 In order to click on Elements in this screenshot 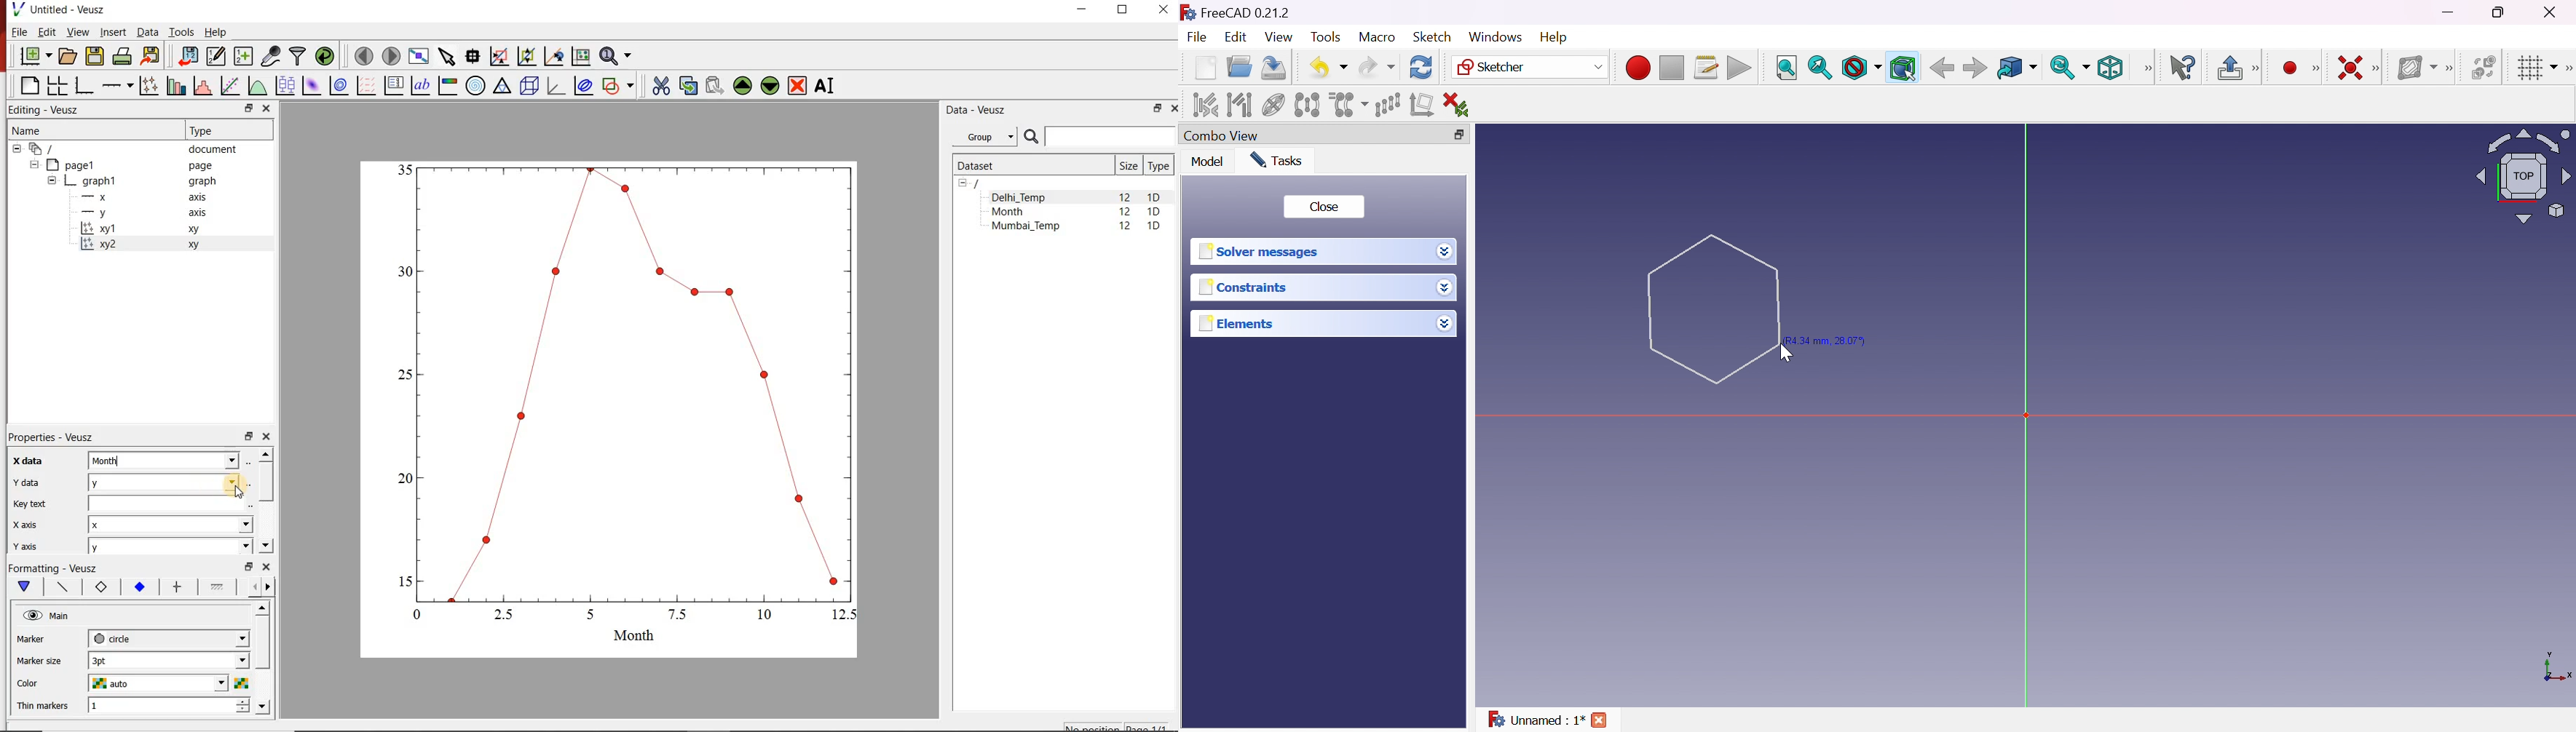, I will do `click(1239, 323)`.